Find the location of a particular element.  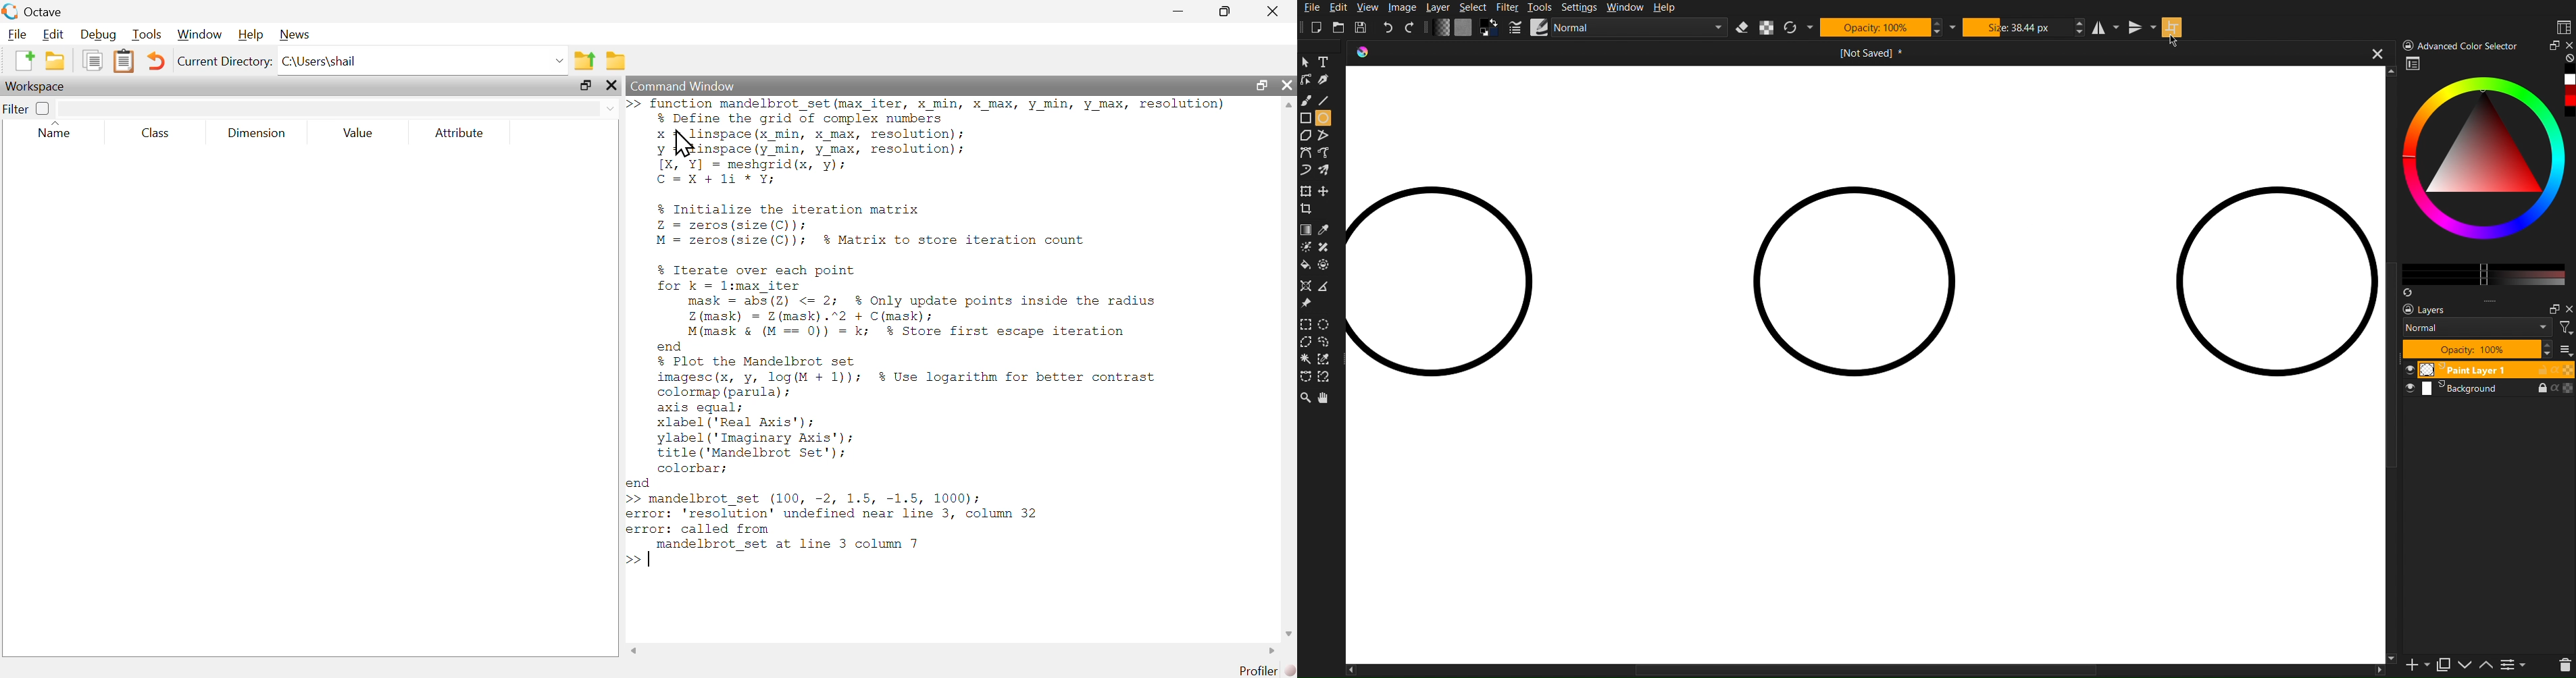

more is located at coordinates (2492, 300).